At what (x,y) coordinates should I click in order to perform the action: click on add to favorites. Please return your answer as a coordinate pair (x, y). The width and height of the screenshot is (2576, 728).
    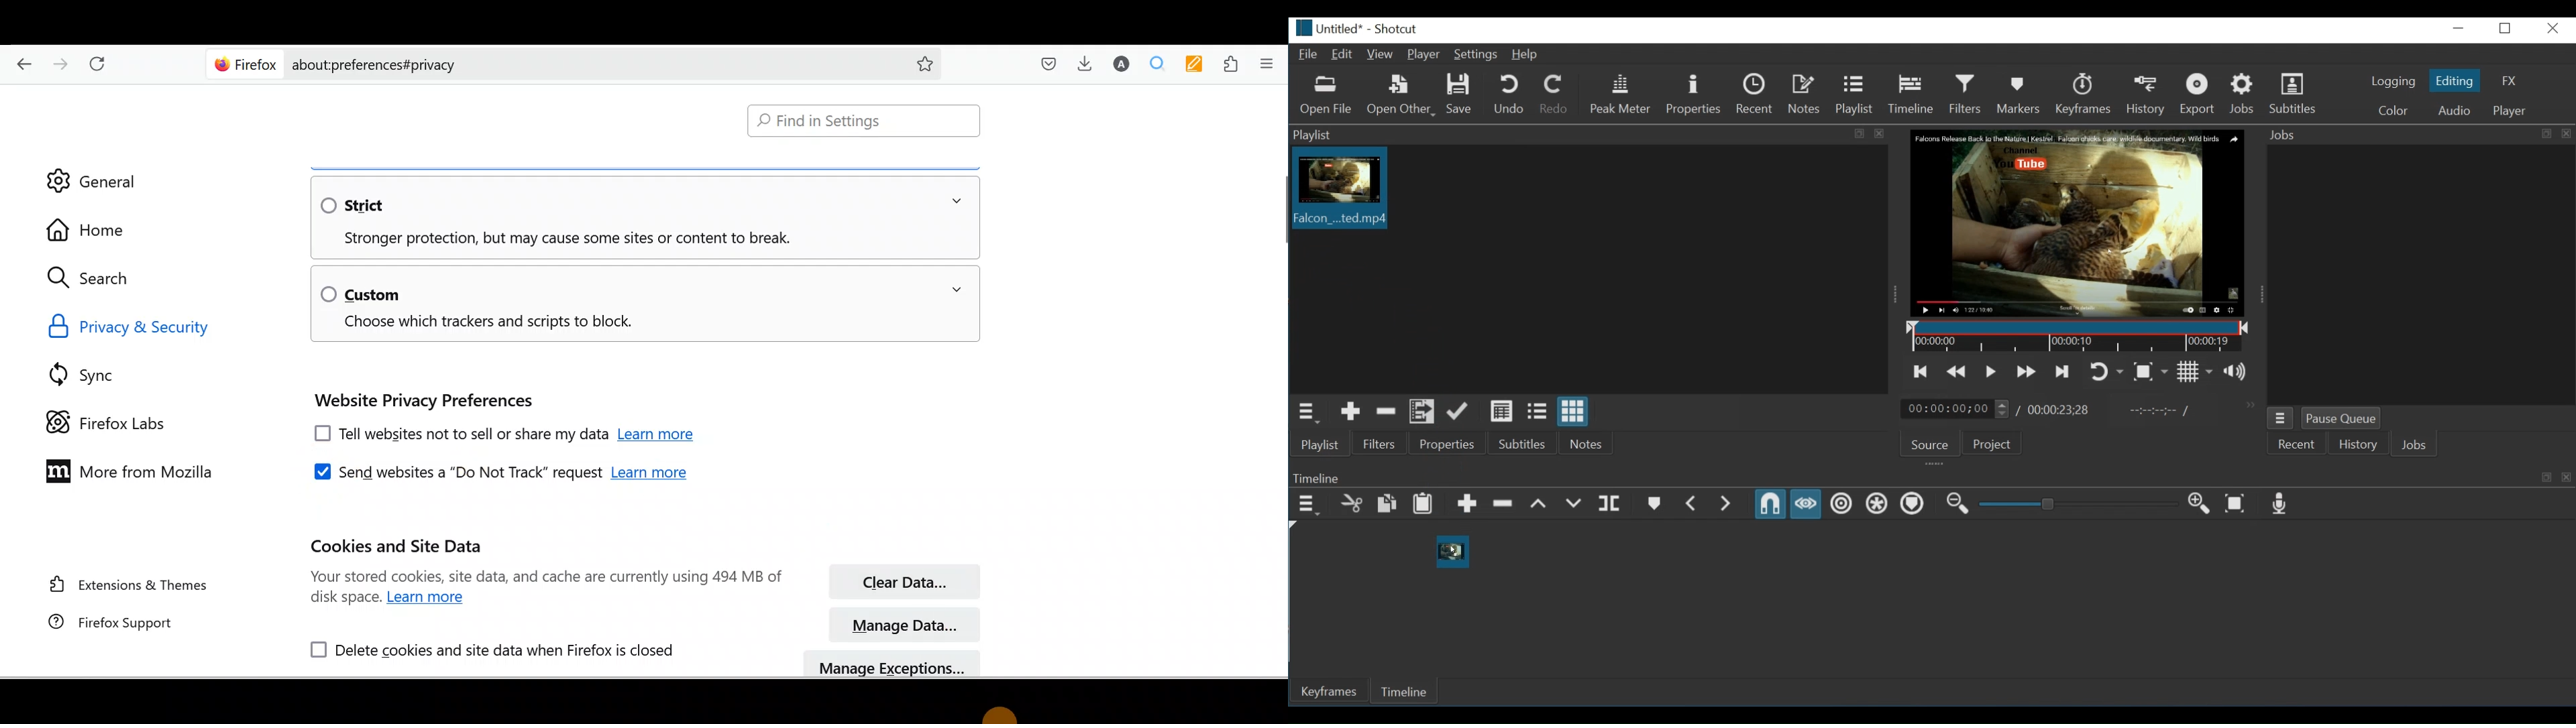
    Looking at the image, I should click on (925, 66).